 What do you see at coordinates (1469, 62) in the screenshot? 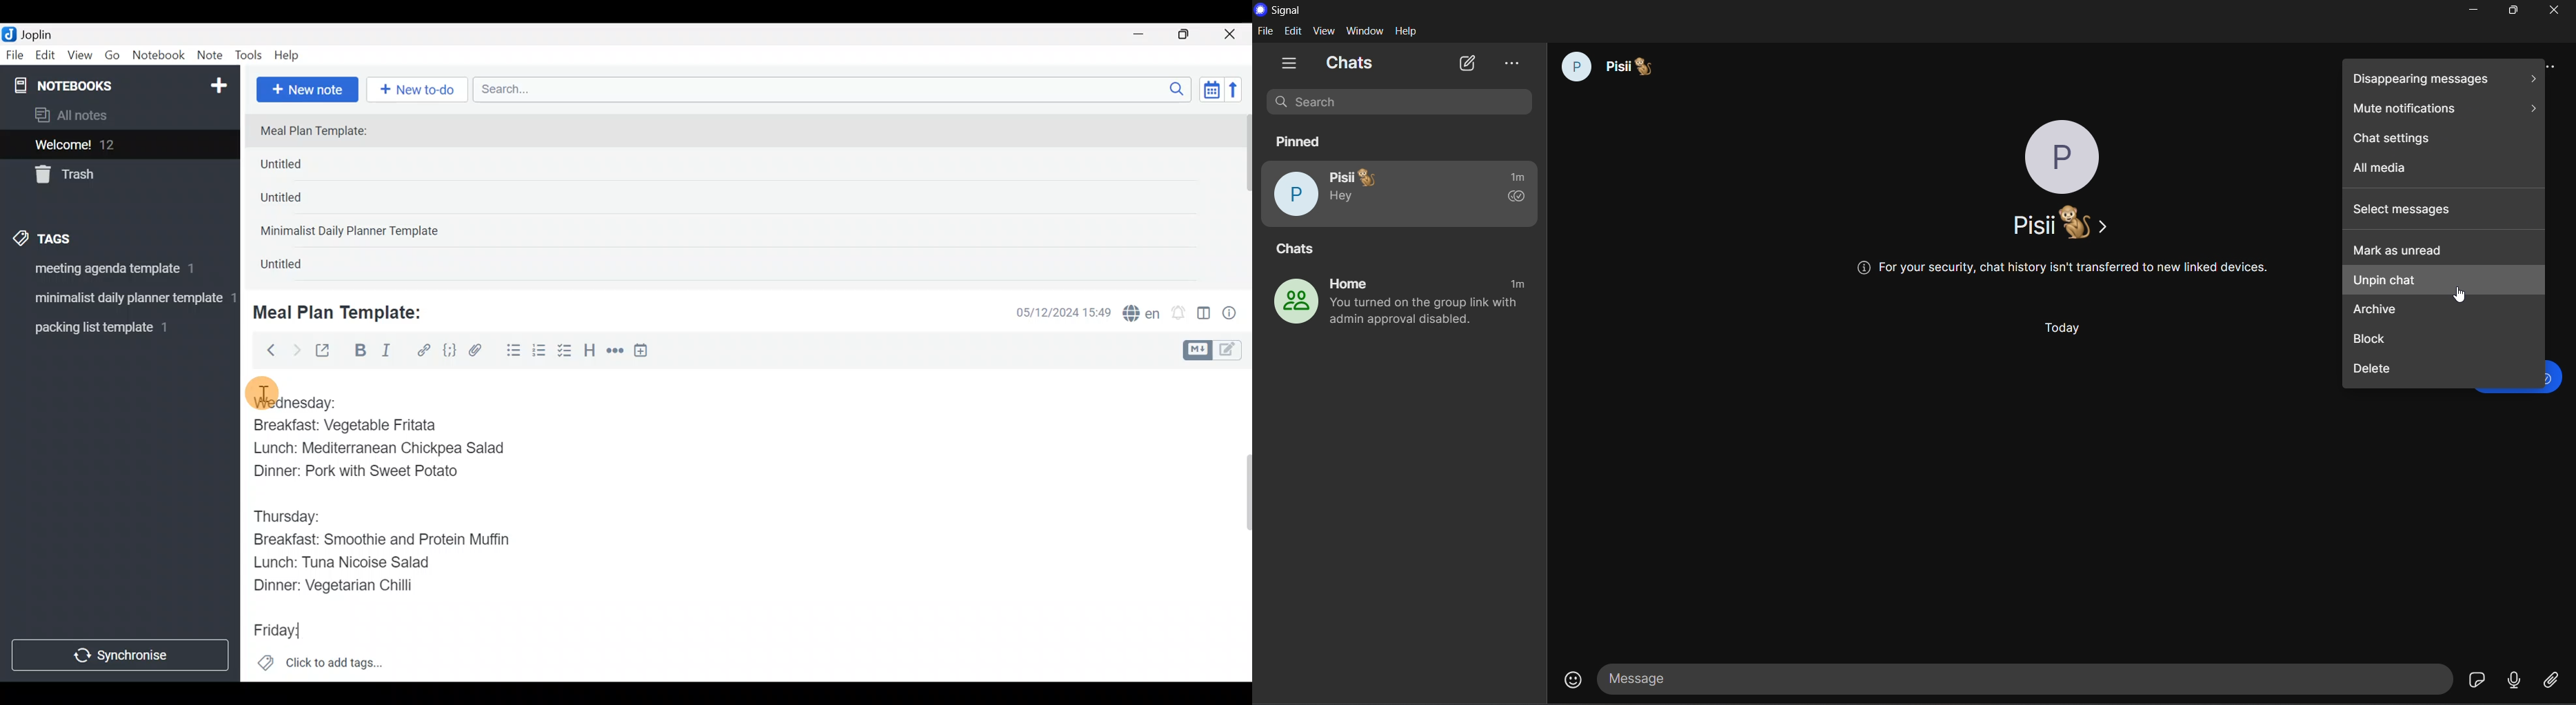
I see `new chat` at bounding box center [1469, 62].